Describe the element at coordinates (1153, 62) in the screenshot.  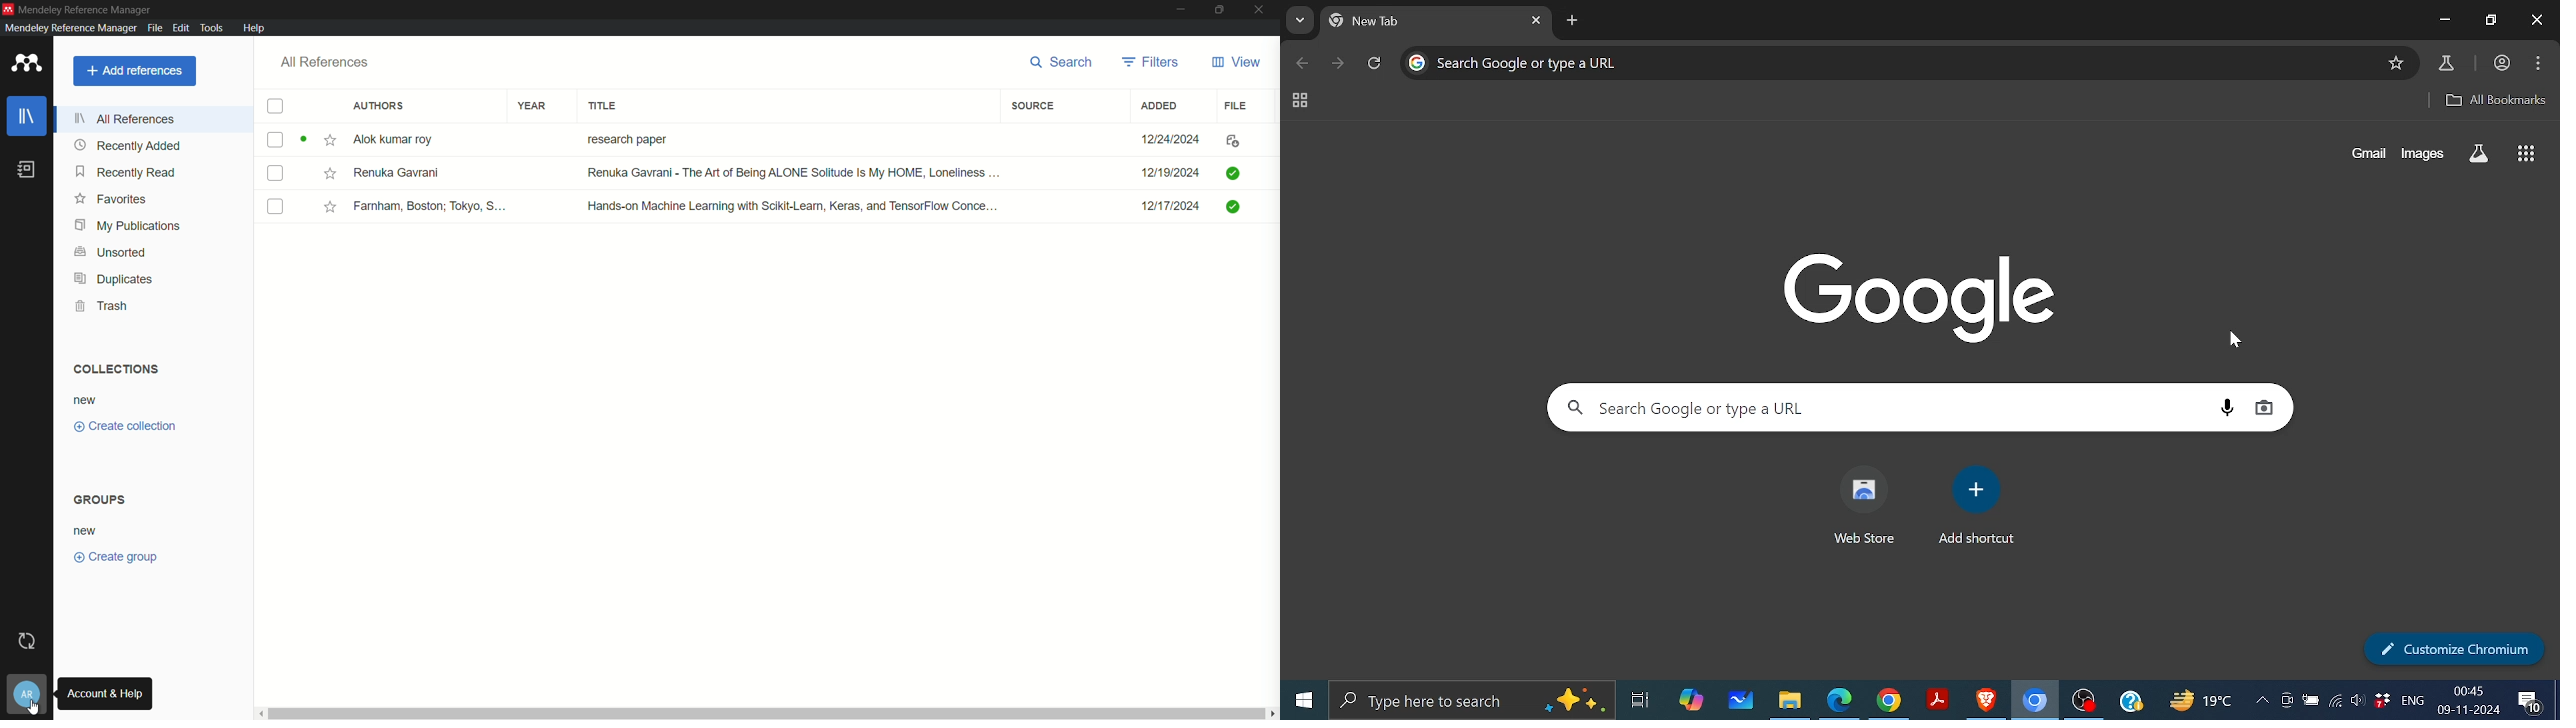
I see `filters` at that location.